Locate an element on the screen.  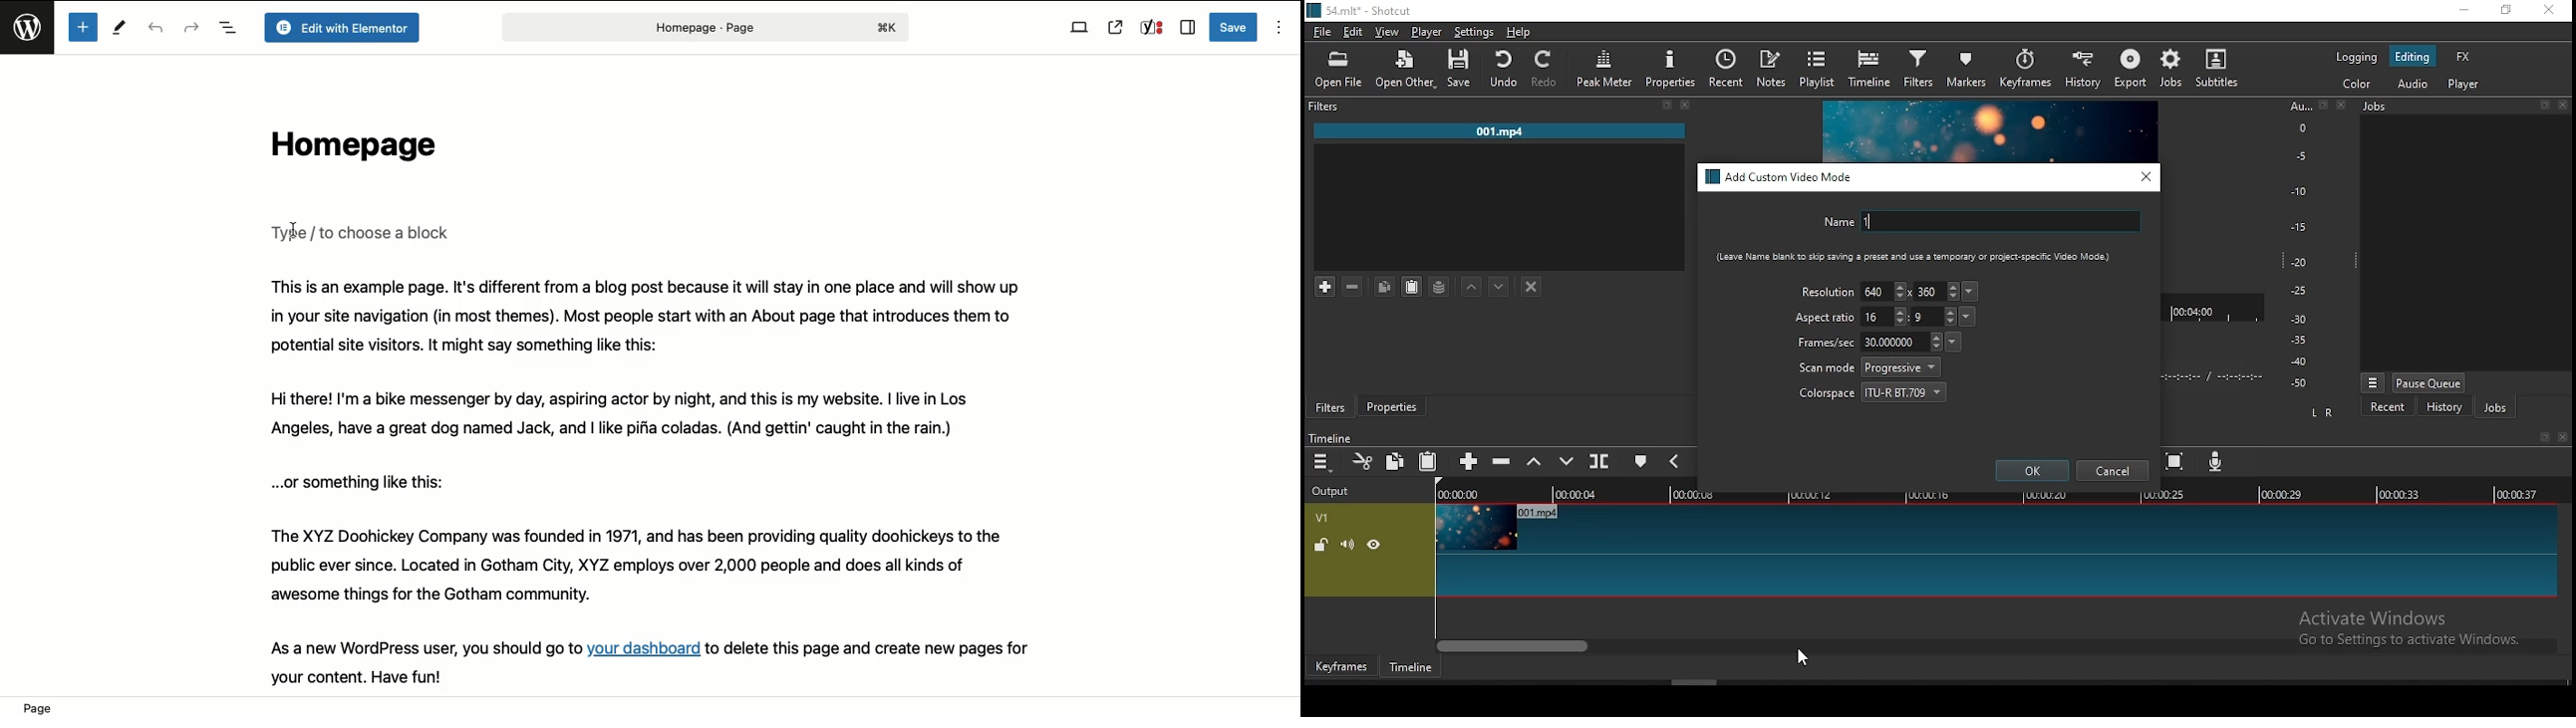
player is located at coordinates (2466, 85).